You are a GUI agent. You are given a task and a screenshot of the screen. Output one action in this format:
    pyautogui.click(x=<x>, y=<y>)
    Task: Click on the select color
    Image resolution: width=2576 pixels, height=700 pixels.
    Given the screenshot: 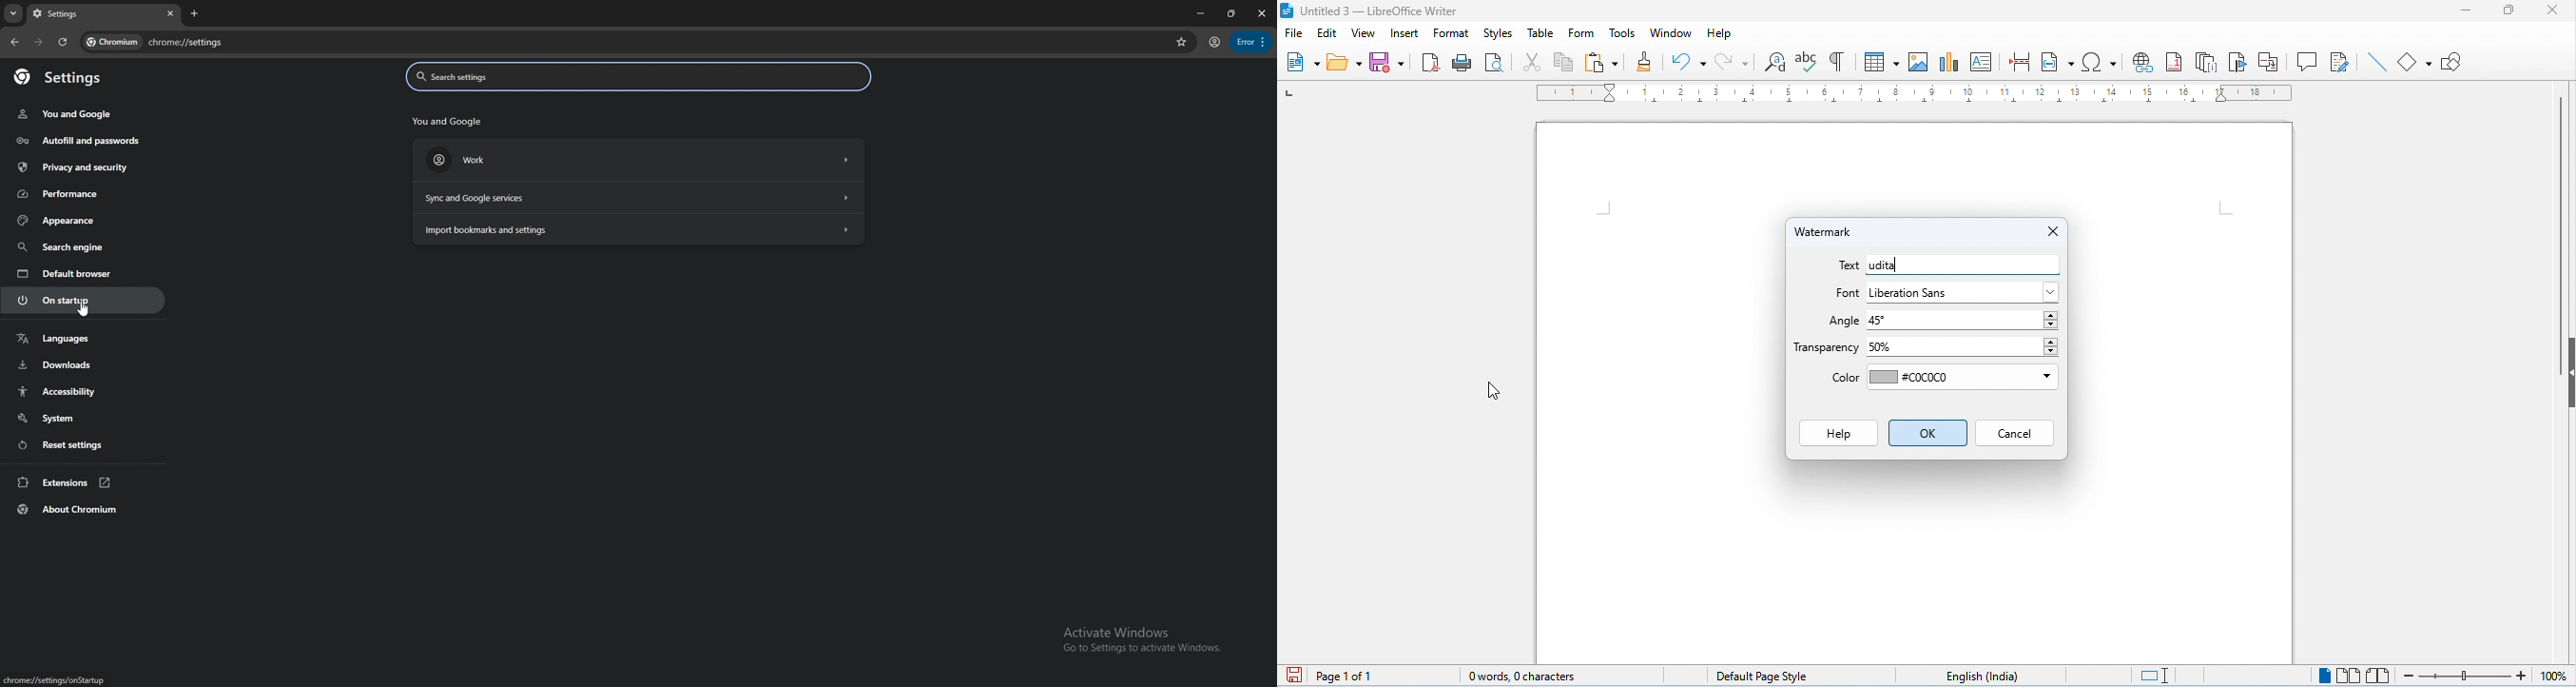 What is the action you would take?
    pyautogui.click(x=1963, y=380)
    